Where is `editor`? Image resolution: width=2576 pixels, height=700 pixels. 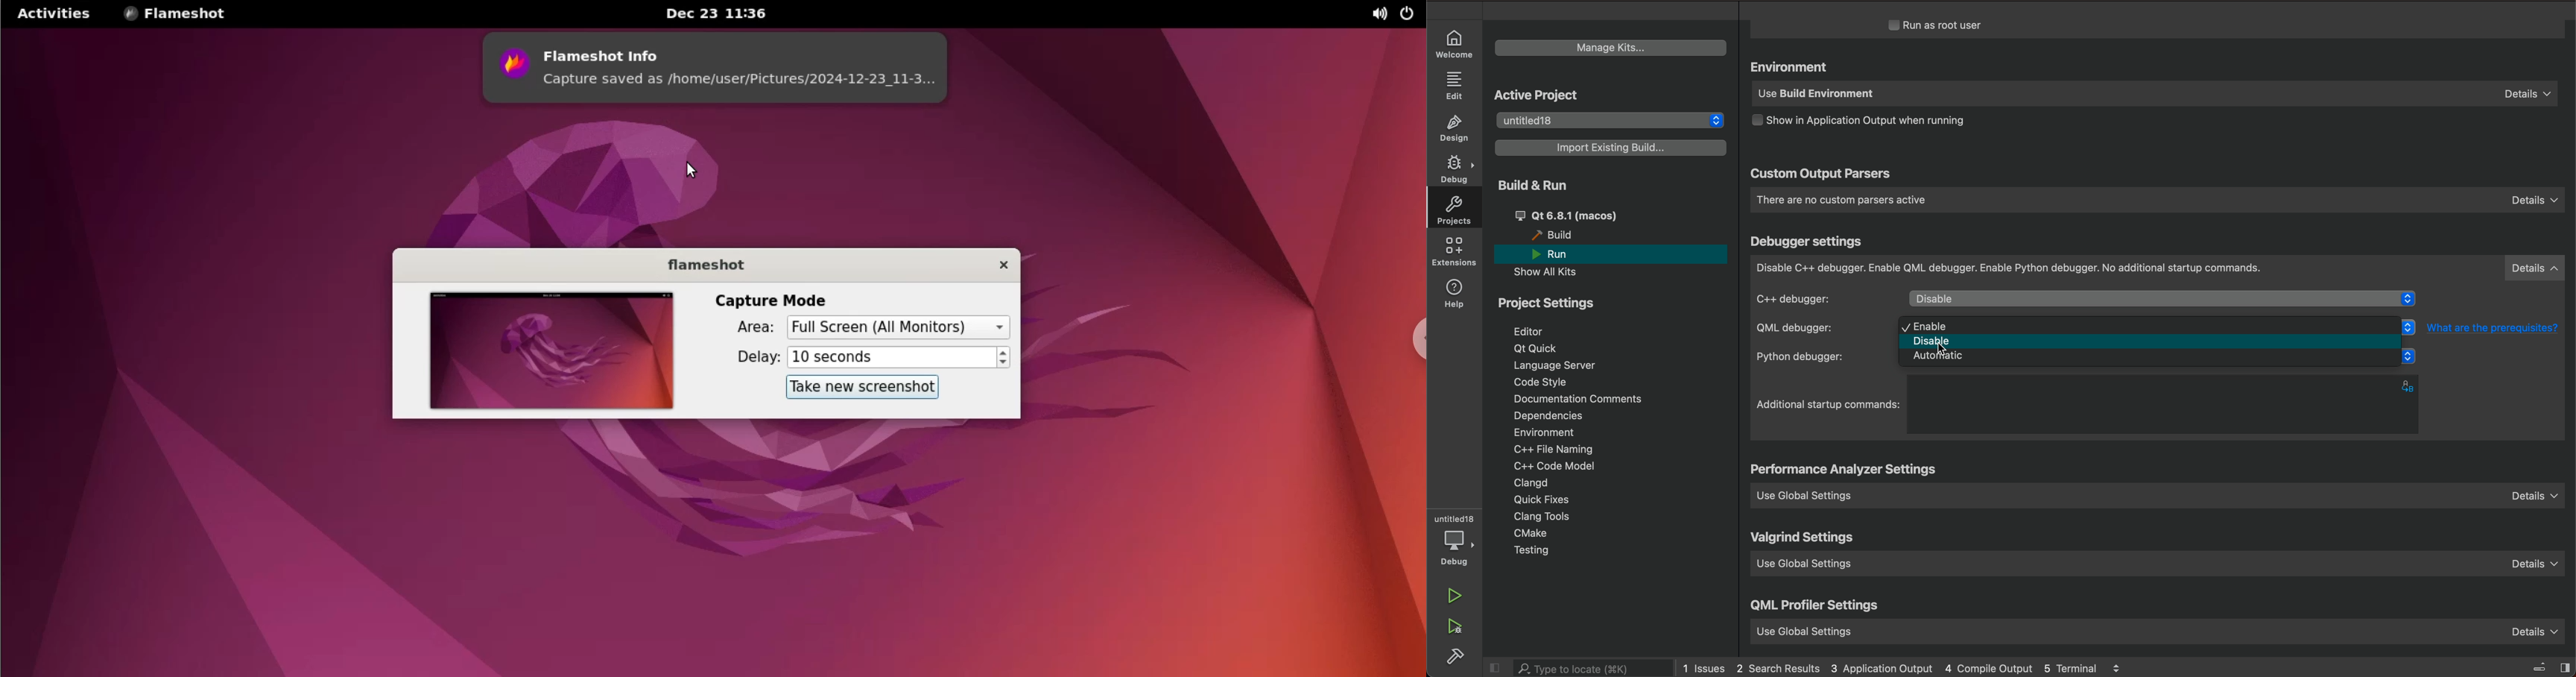 editor is located at coordinates (1531, 331).